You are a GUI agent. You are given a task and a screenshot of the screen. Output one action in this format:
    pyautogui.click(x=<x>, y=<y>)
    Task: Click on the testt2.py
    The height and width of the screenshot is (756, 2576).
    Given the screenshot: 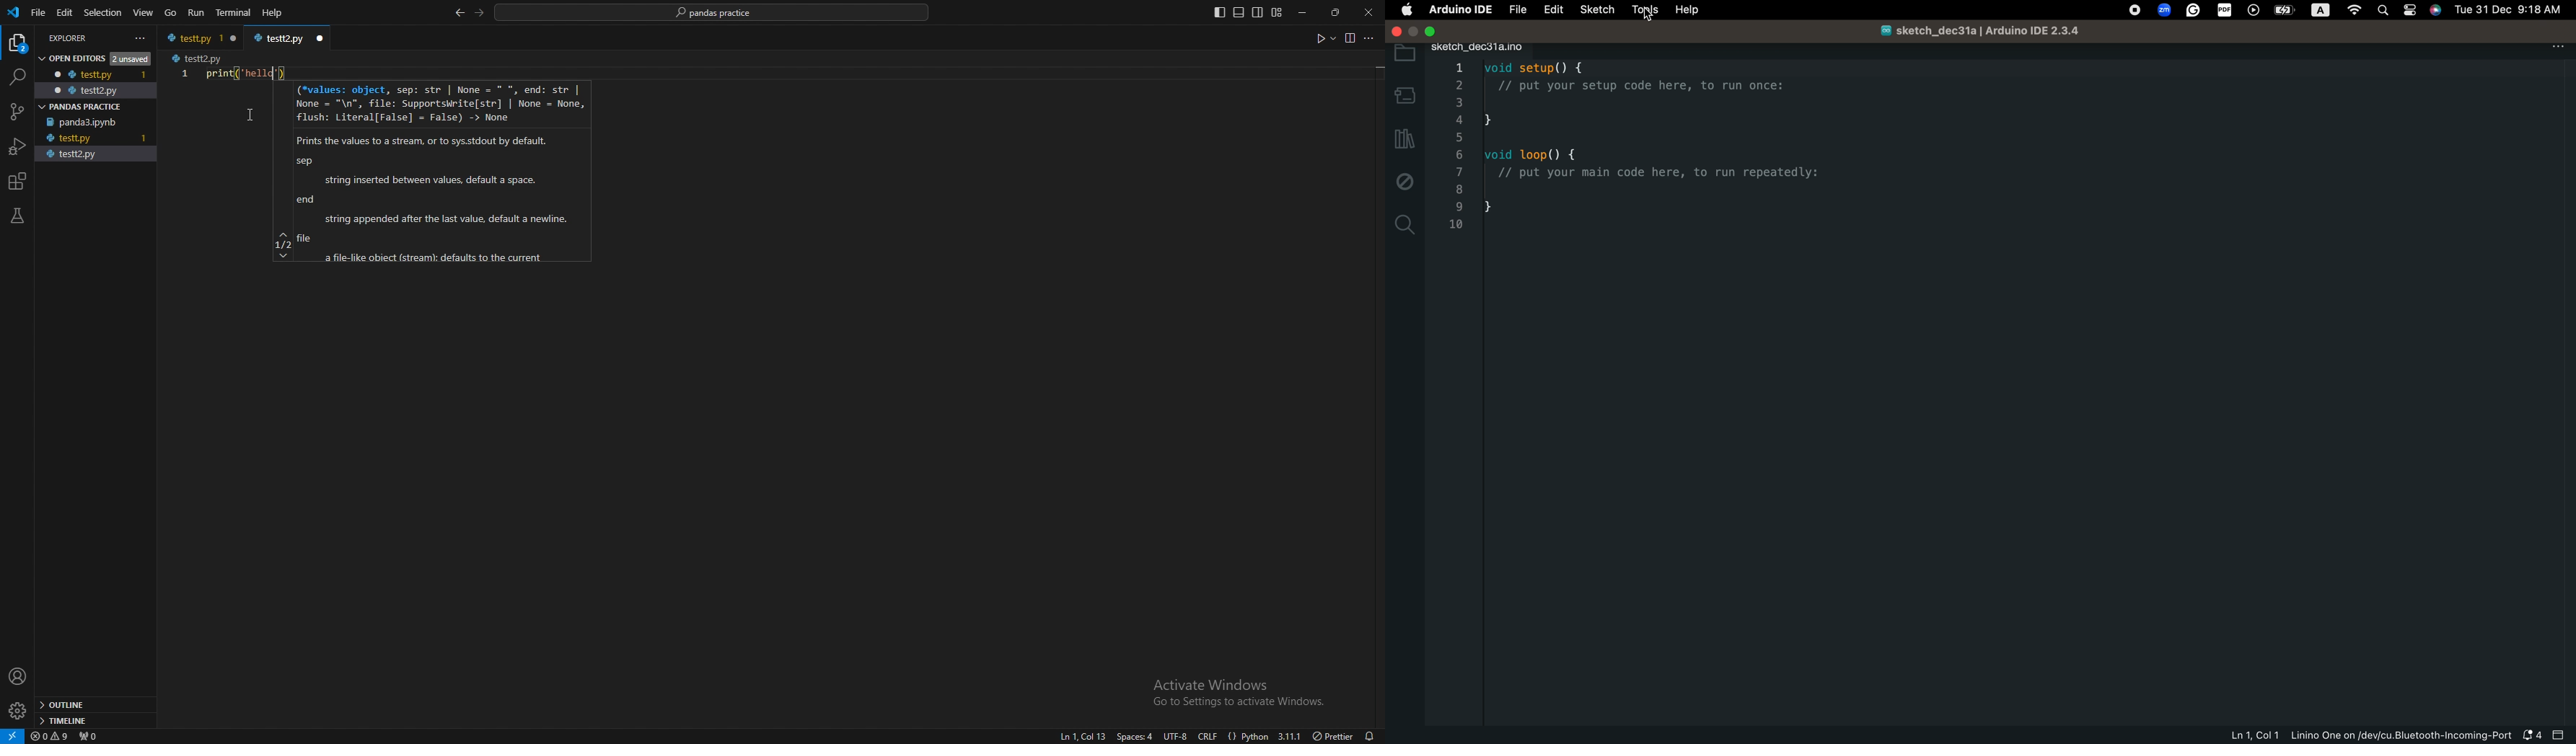 What is the action you would take?
    pyautogui.click(x=90, y=154)
    